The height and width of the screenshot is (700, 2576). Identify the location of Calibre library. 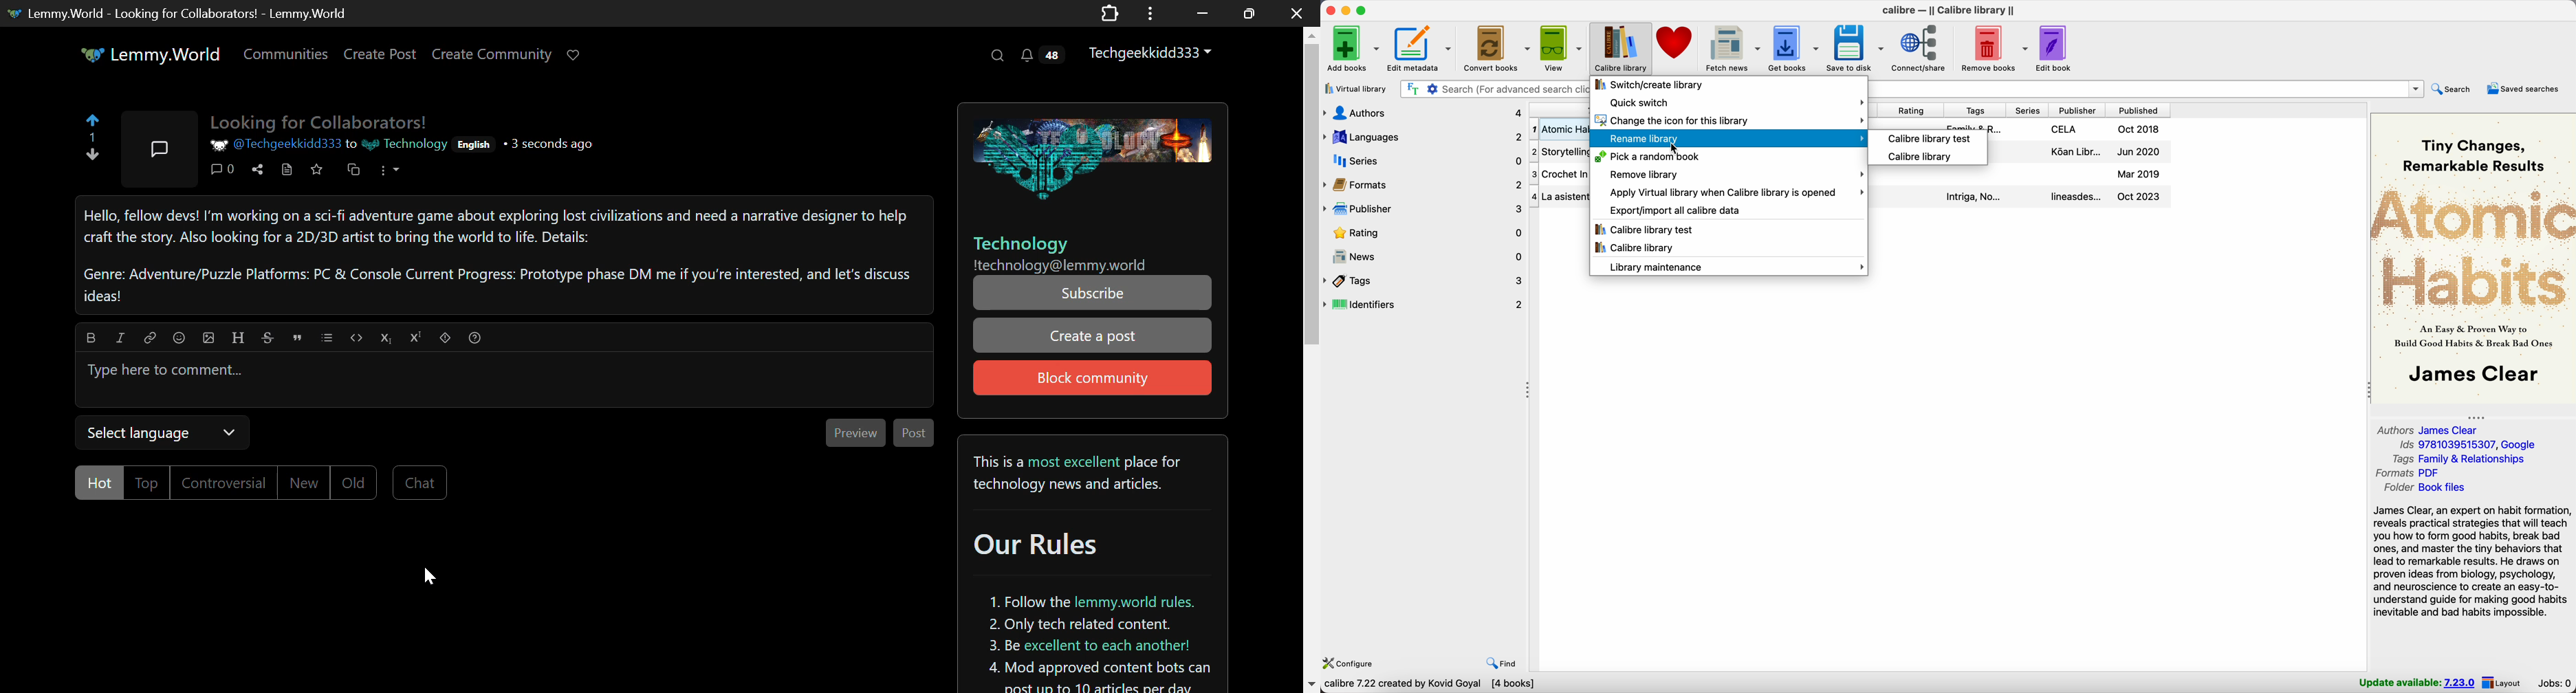
(1622, 49).